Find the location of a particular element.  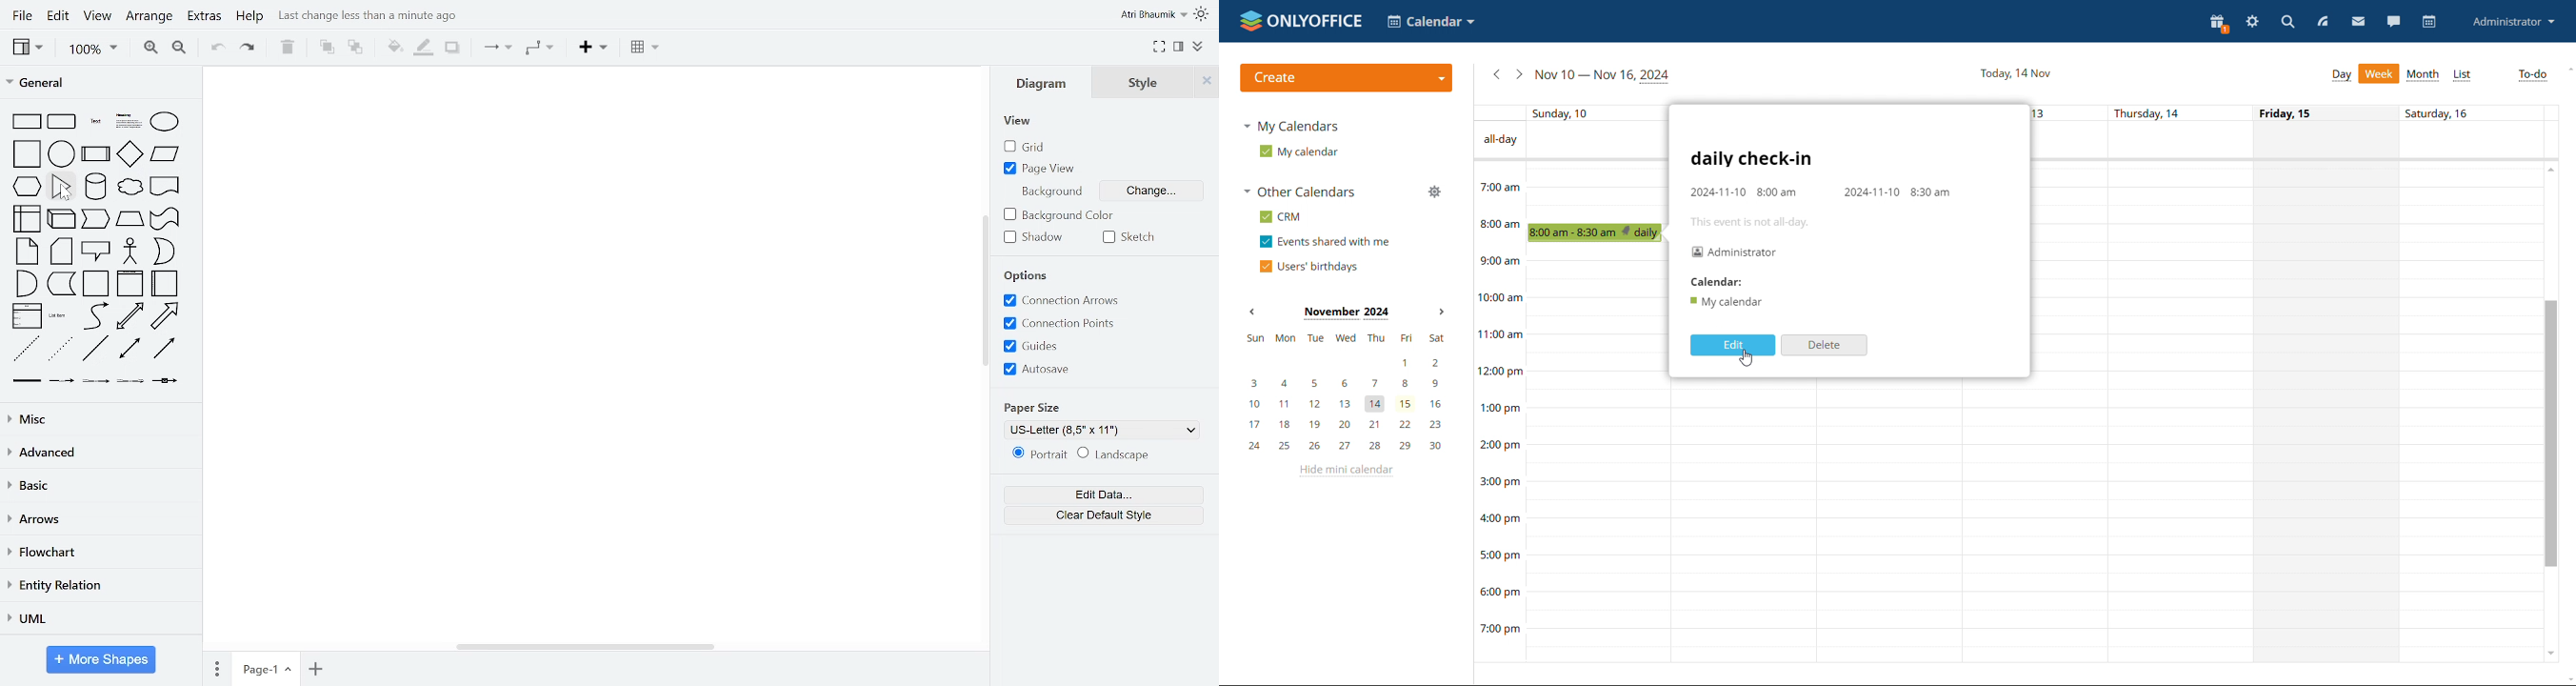

diagram is located at coordinates (1046, 83).